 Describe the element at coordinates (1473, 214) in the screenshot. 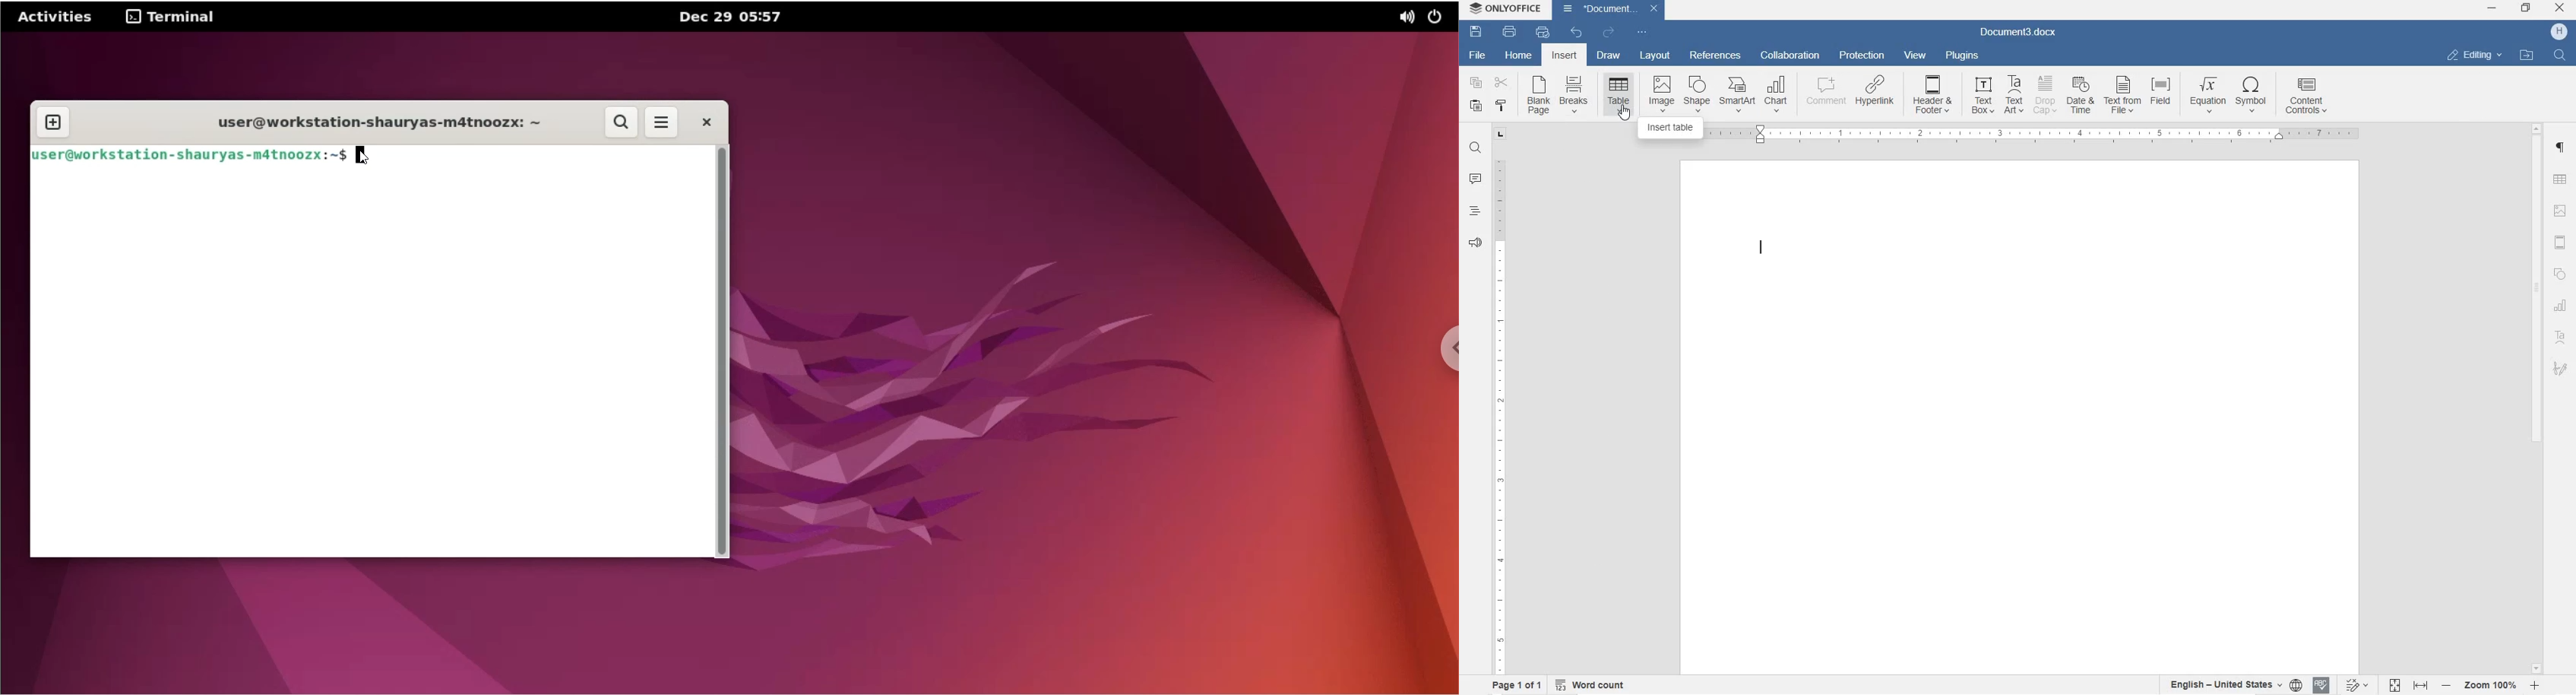

I see `HEADINGS` at that location.